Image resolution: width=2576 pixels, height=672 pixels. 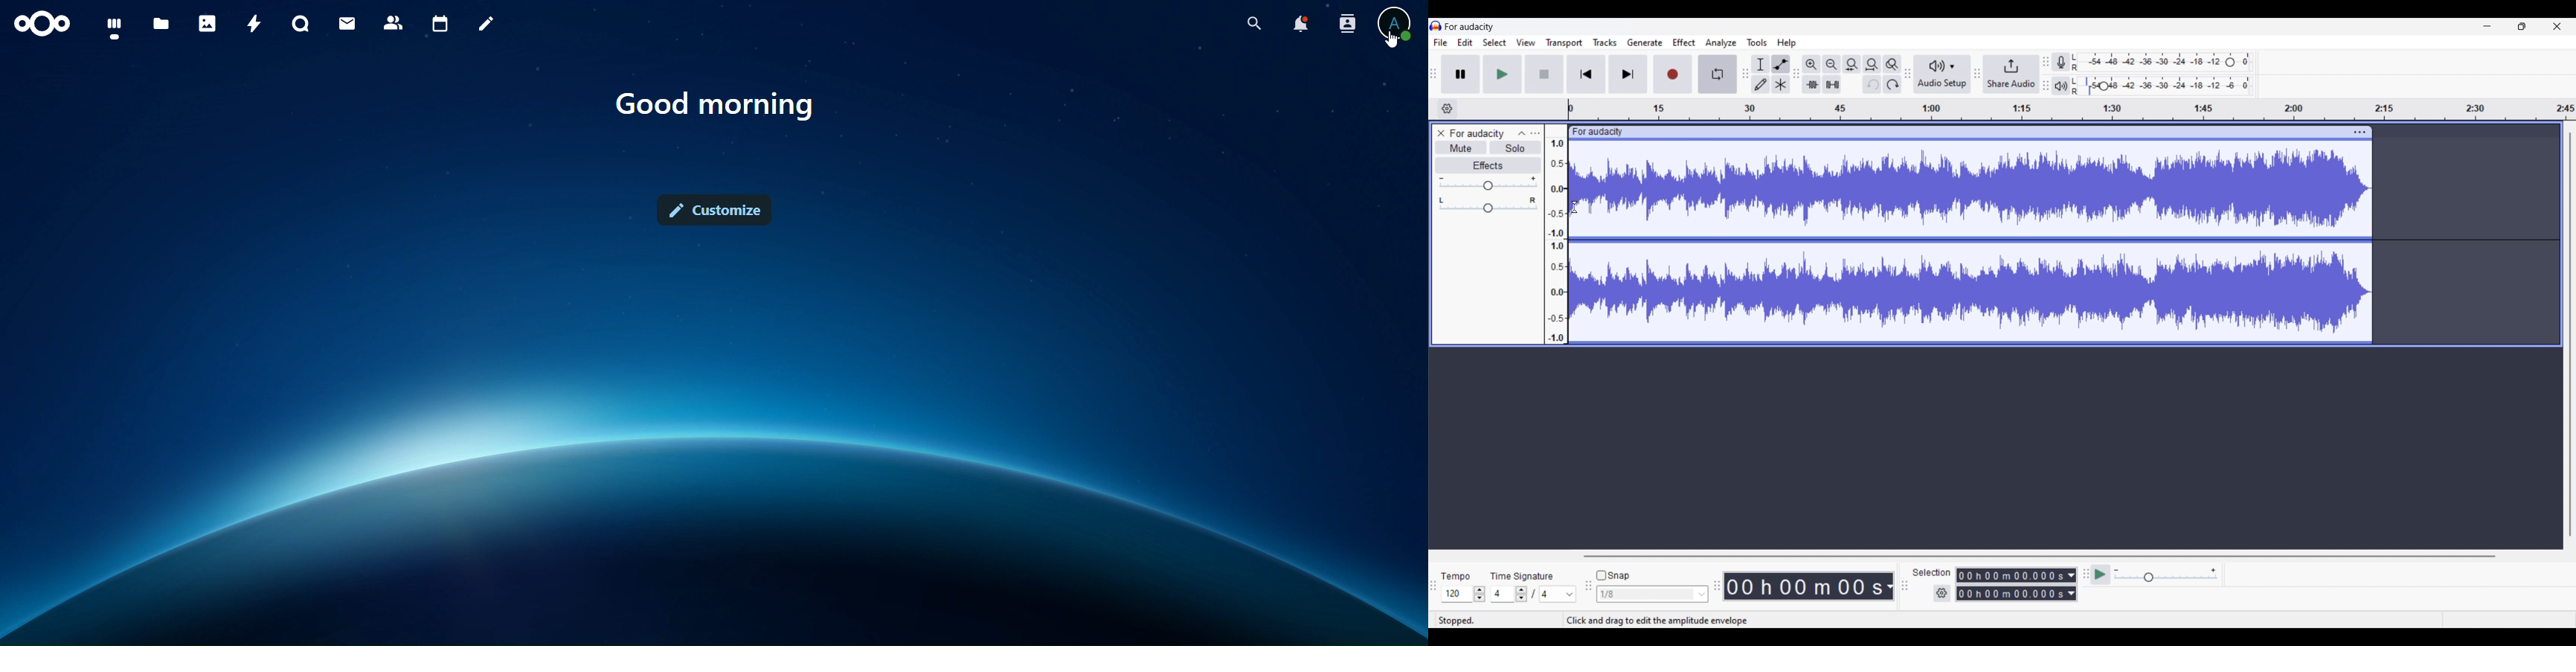 What do you see at coordinates (2012, 74) in the screenshot?
I see `Share audio` at bounding box center [2012, 74].